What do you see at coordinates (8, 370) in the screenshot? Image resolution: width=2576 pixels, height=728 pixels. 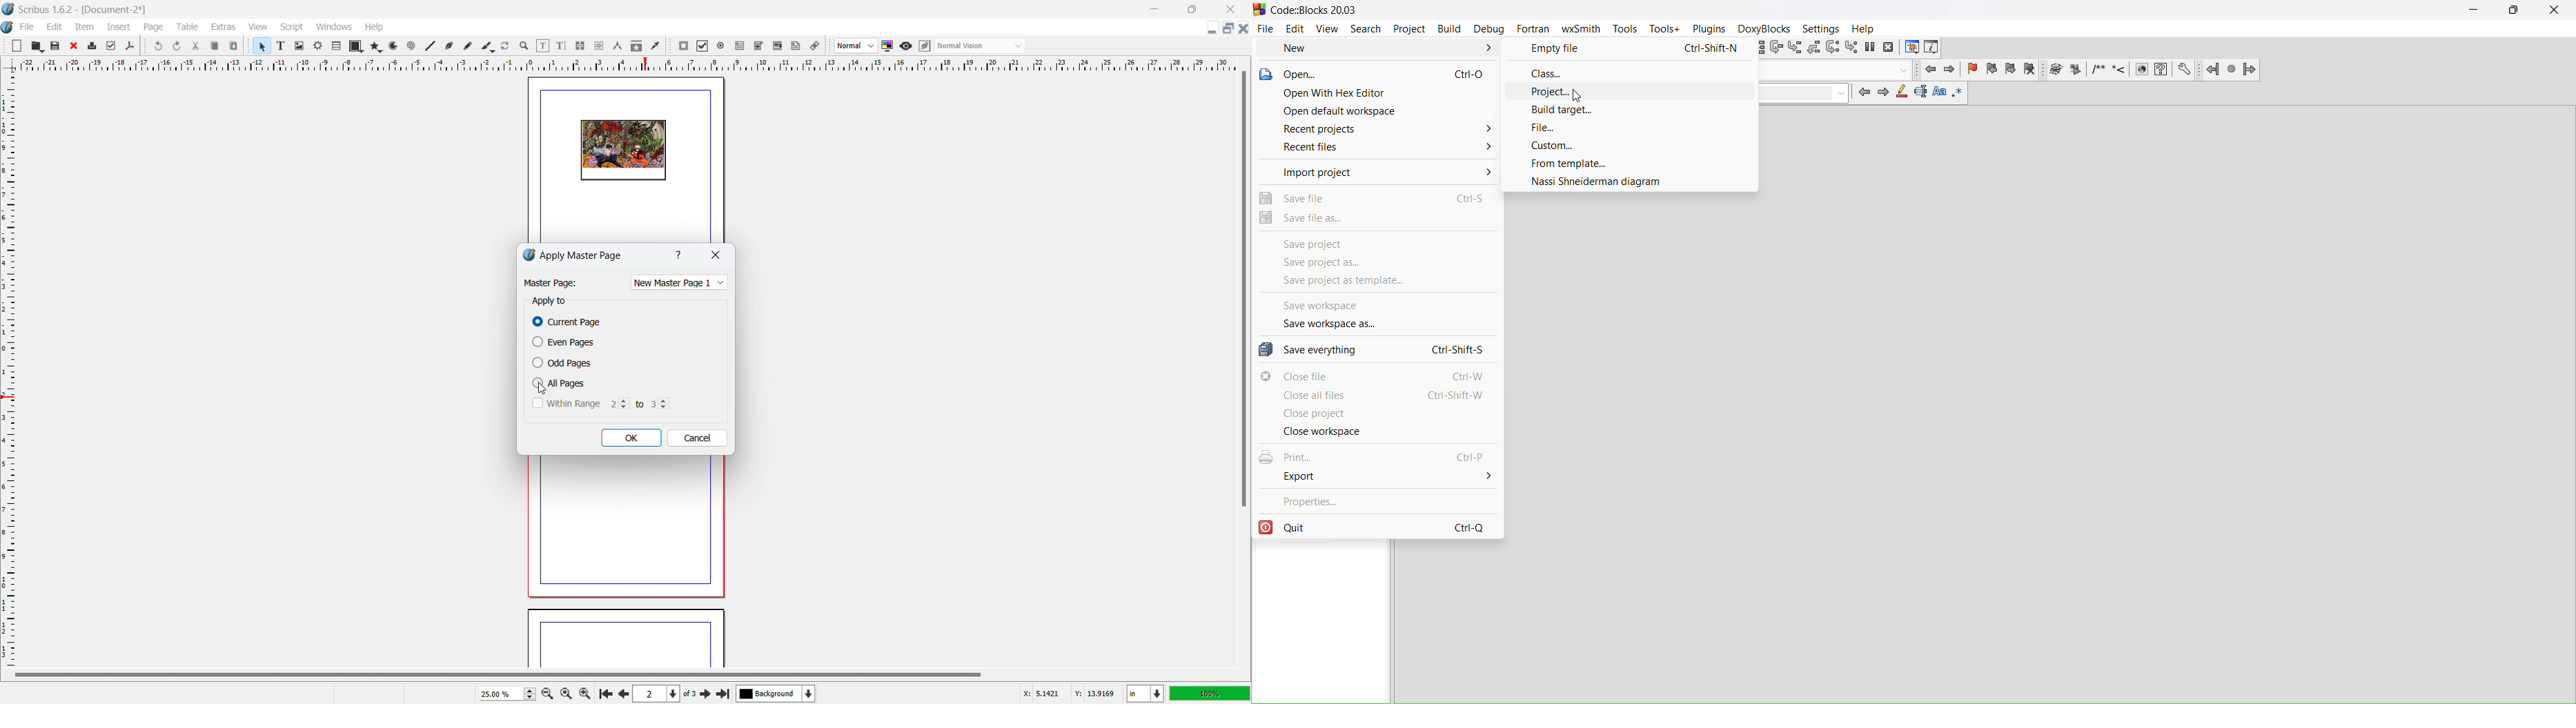 I see `vertical ruler` at bounding box center [8, 370].